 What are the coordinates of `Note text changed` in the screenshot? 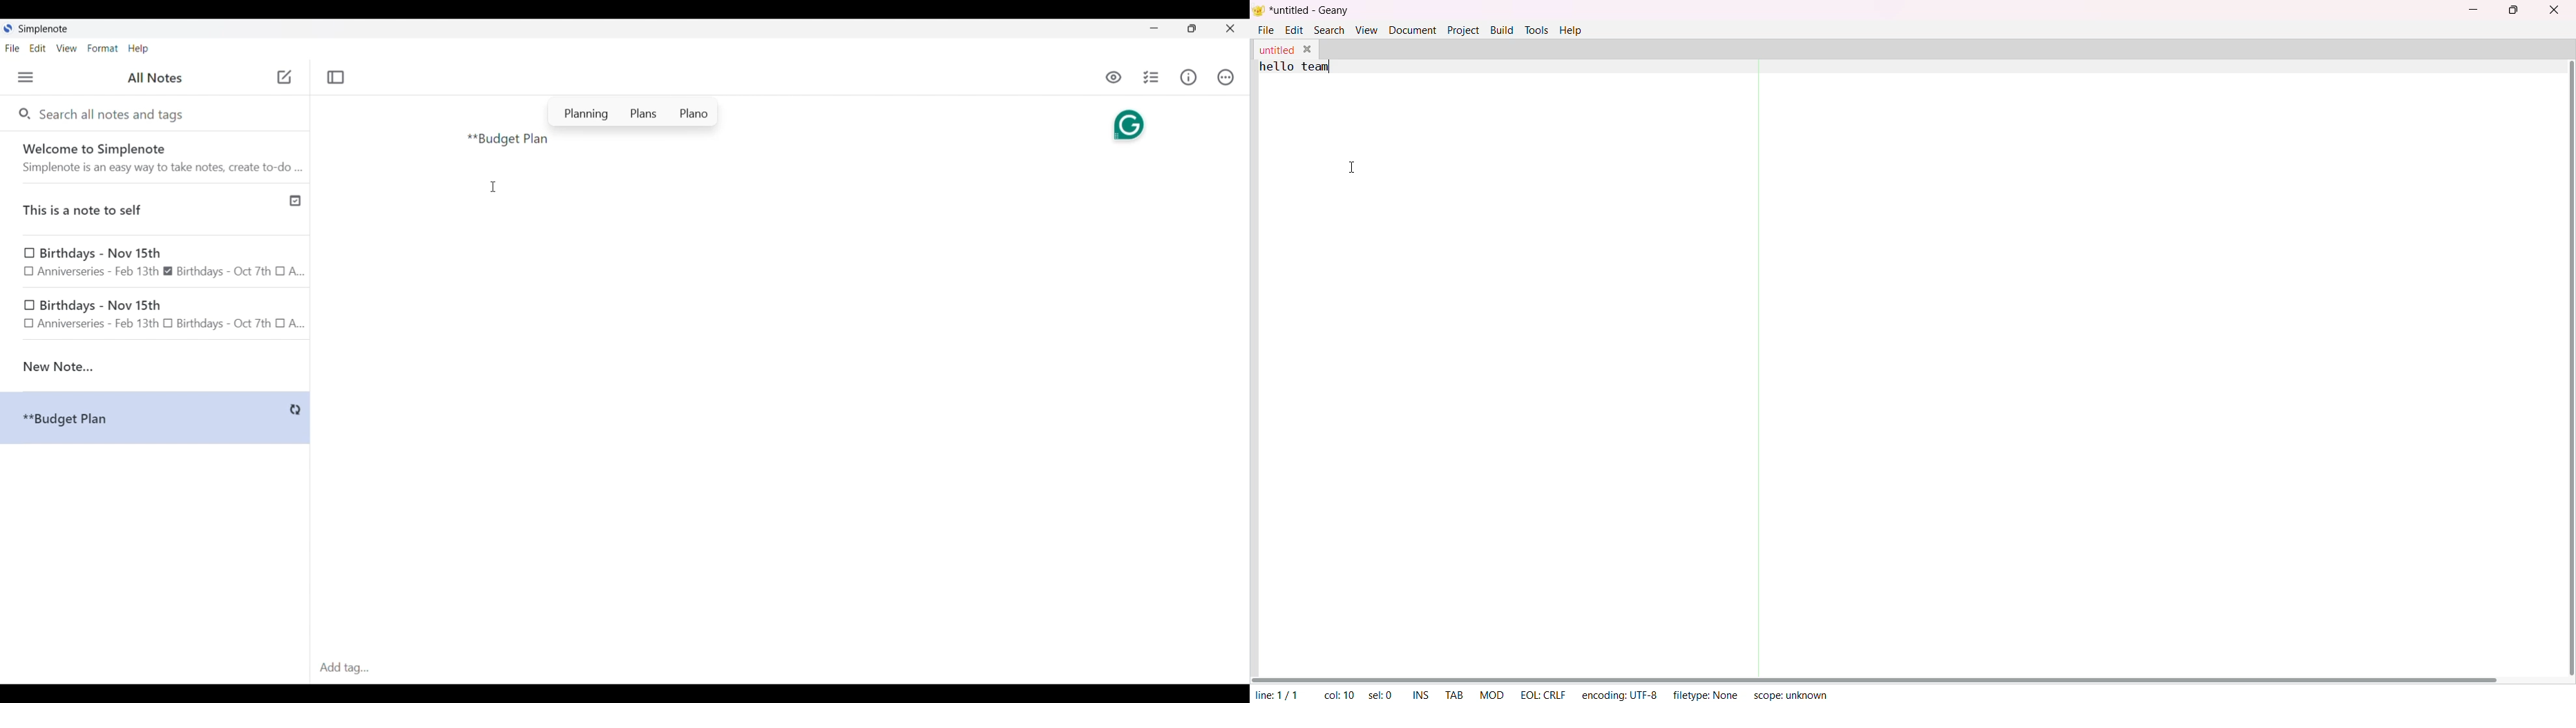 It's located at (155, 418).